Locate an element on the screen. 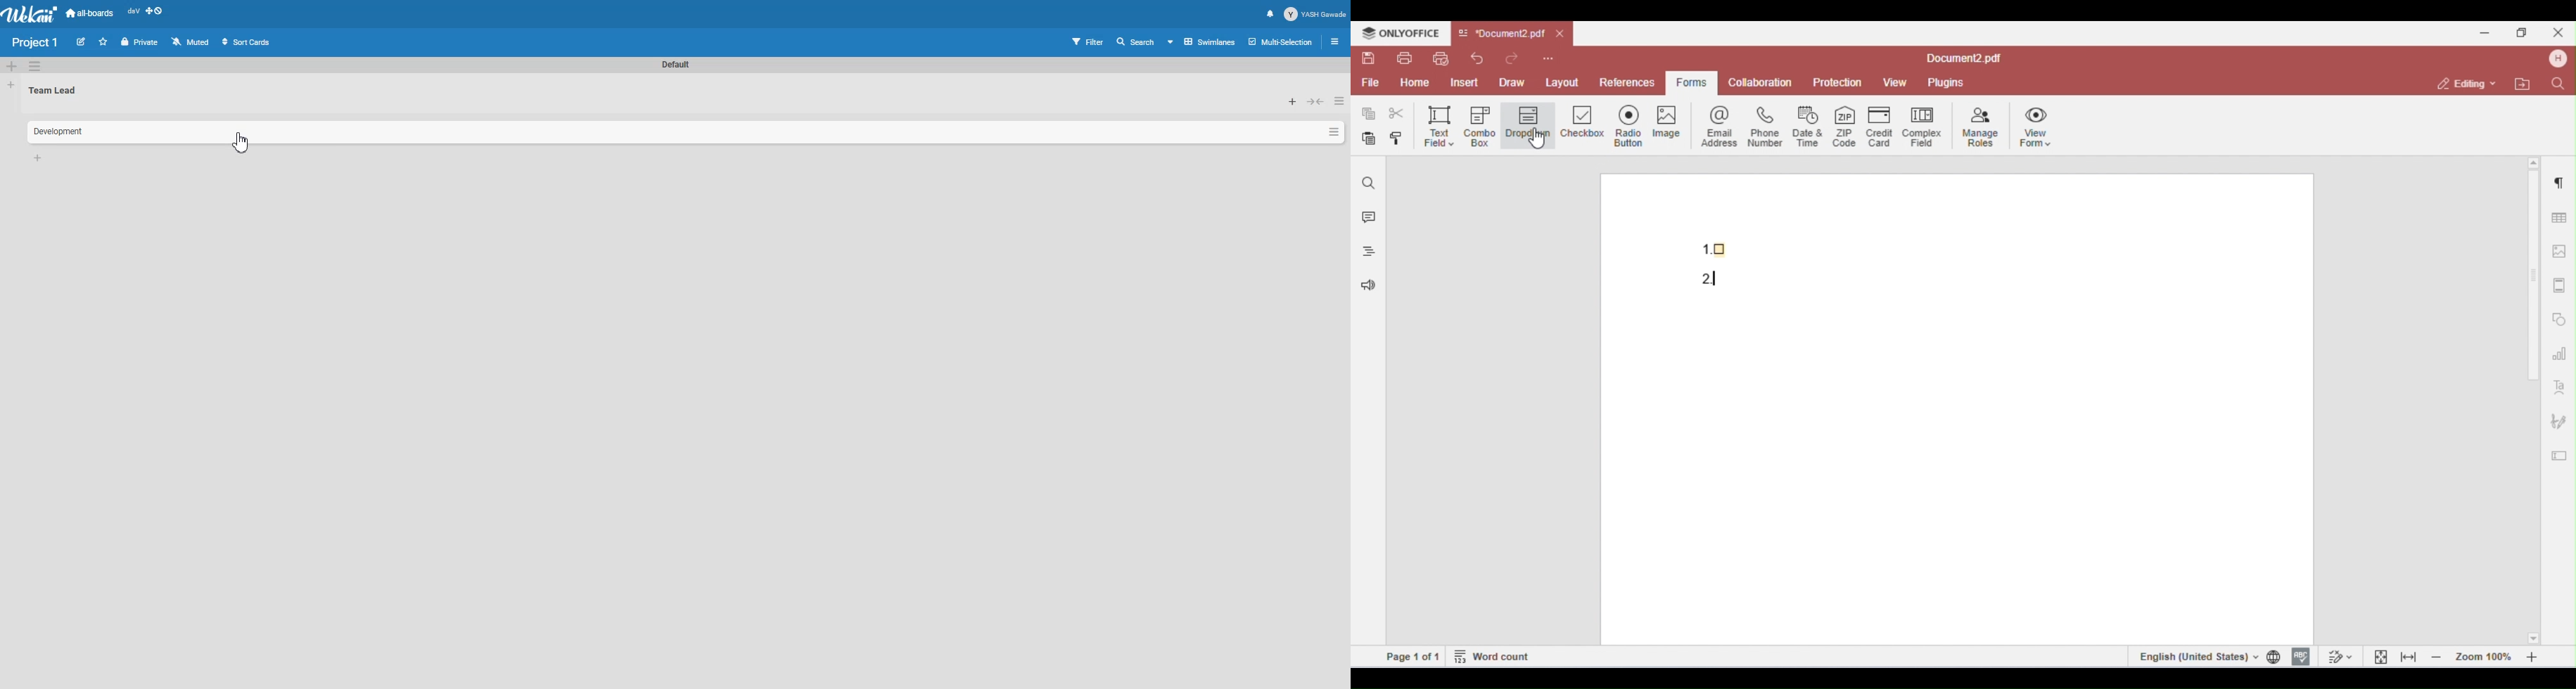 The width and height of the screenshot is (2576, 700). Sort Cards is located at coordinates (246, 41).